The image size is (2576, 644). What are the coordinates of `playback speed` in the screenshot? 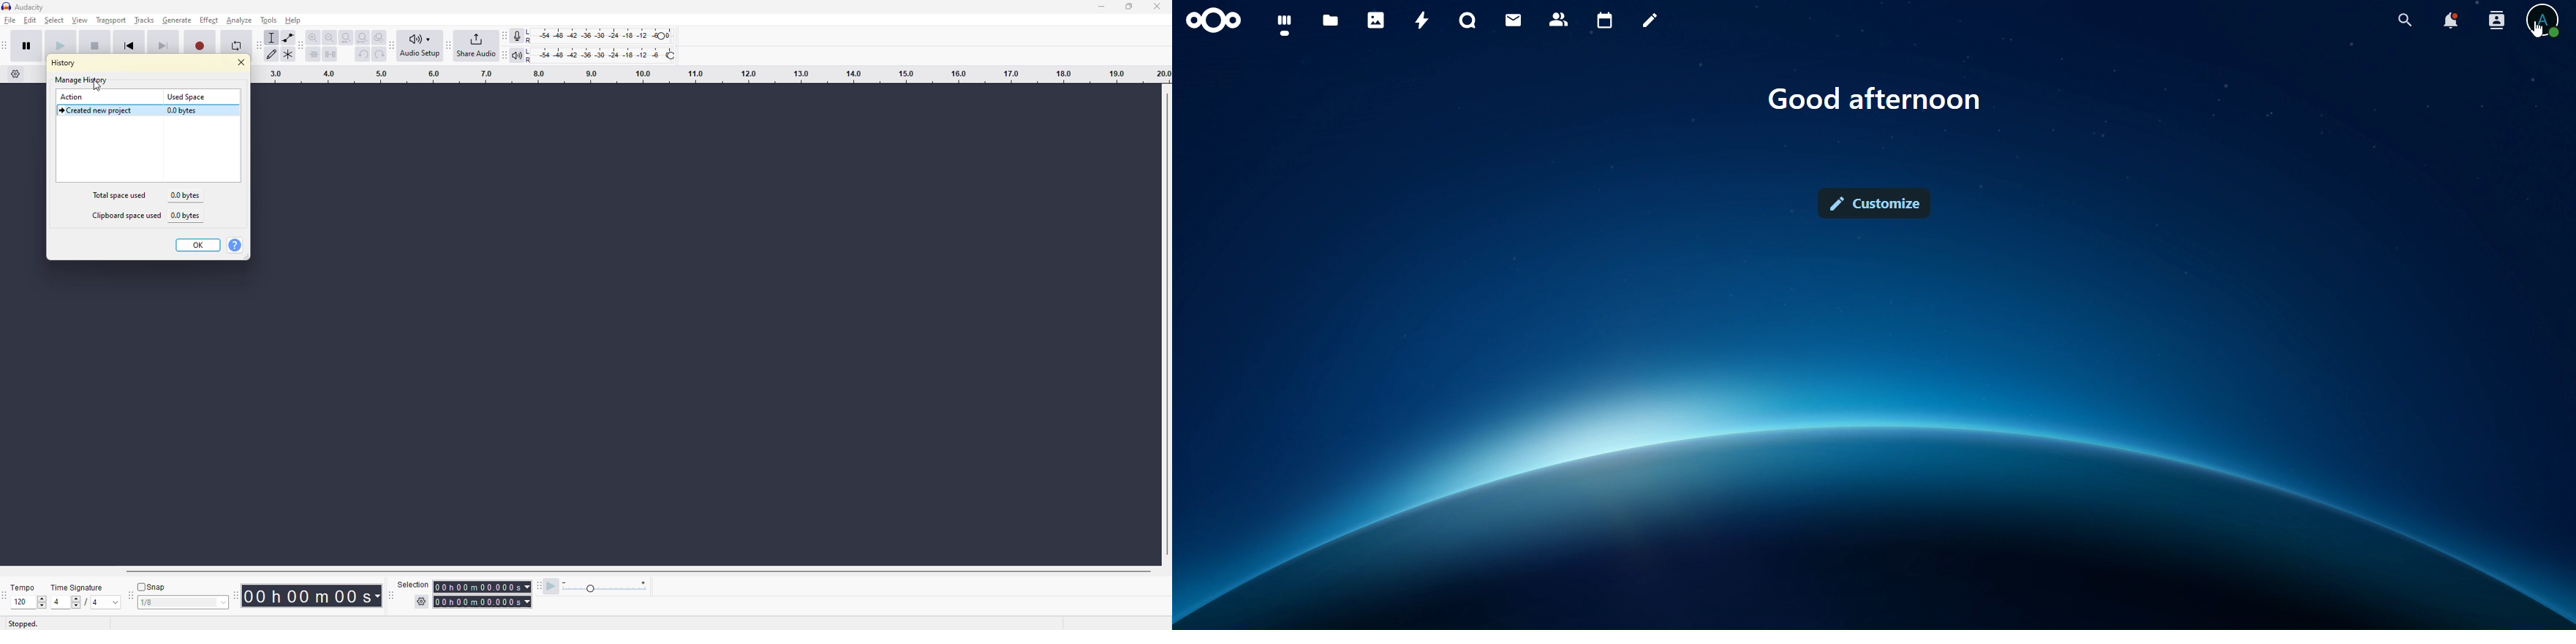 It's located at (613, 588).